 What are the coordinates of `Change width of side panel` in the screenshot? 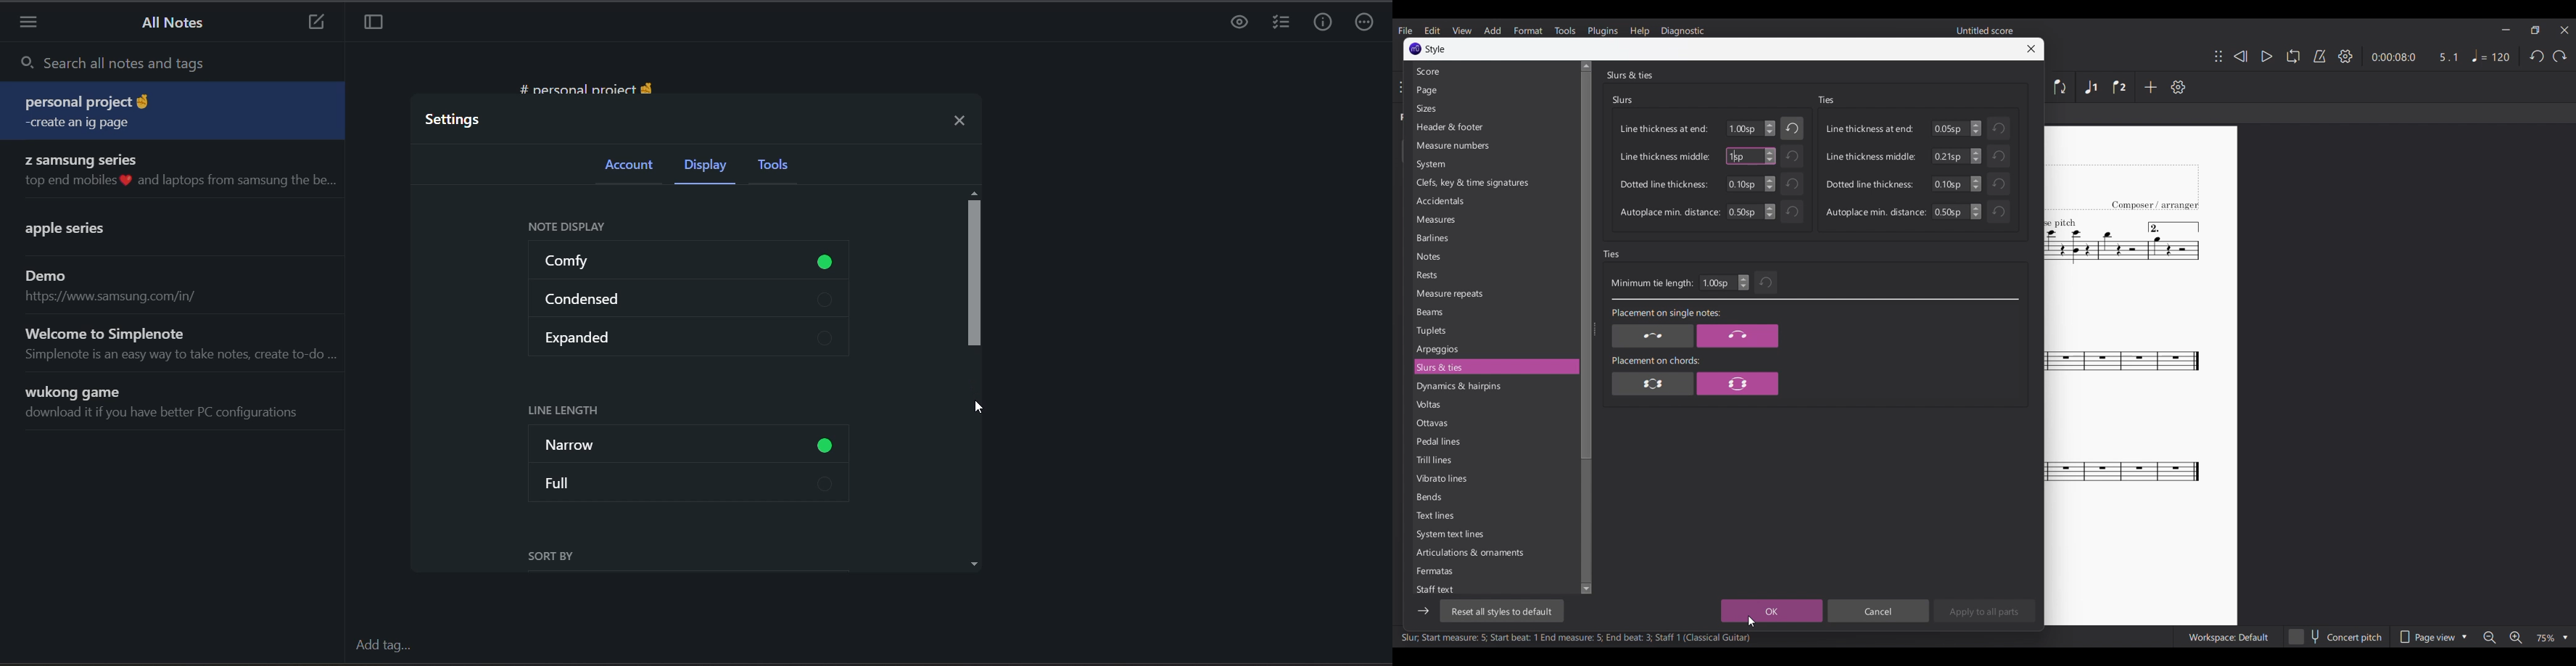 It's located at (1594, 329).